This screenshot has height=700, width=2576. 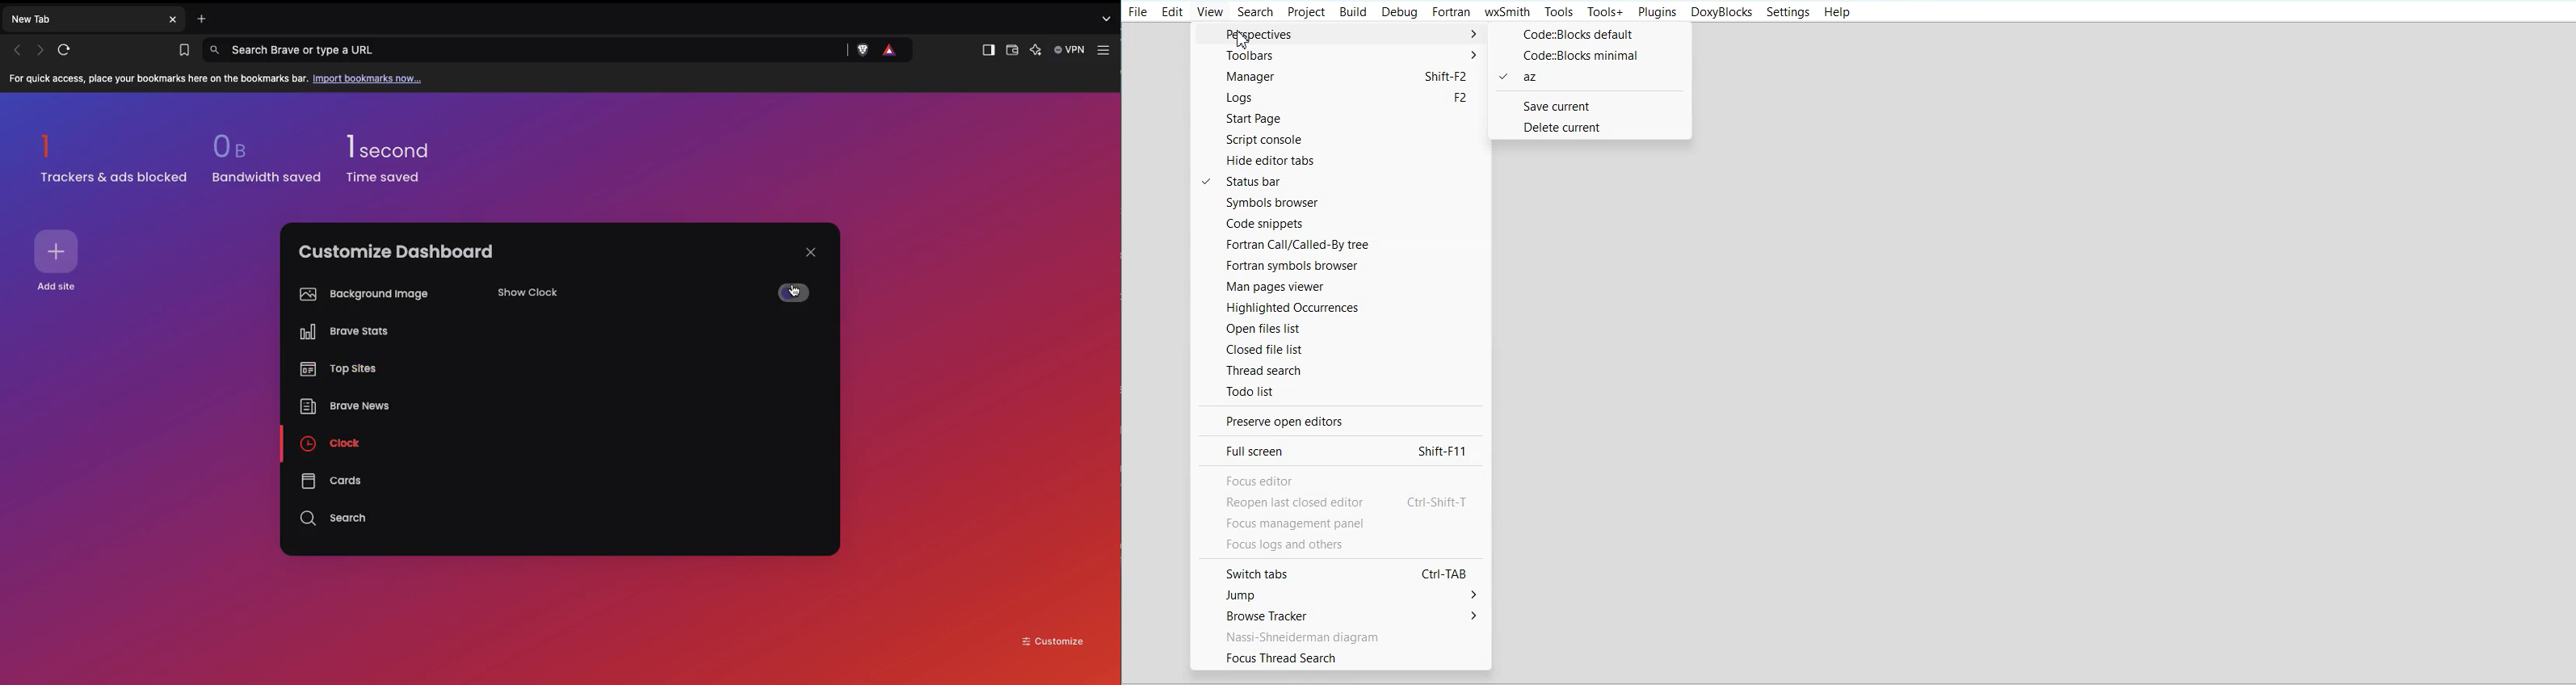 I want to click on Script console, so click(x=1344, y=139).